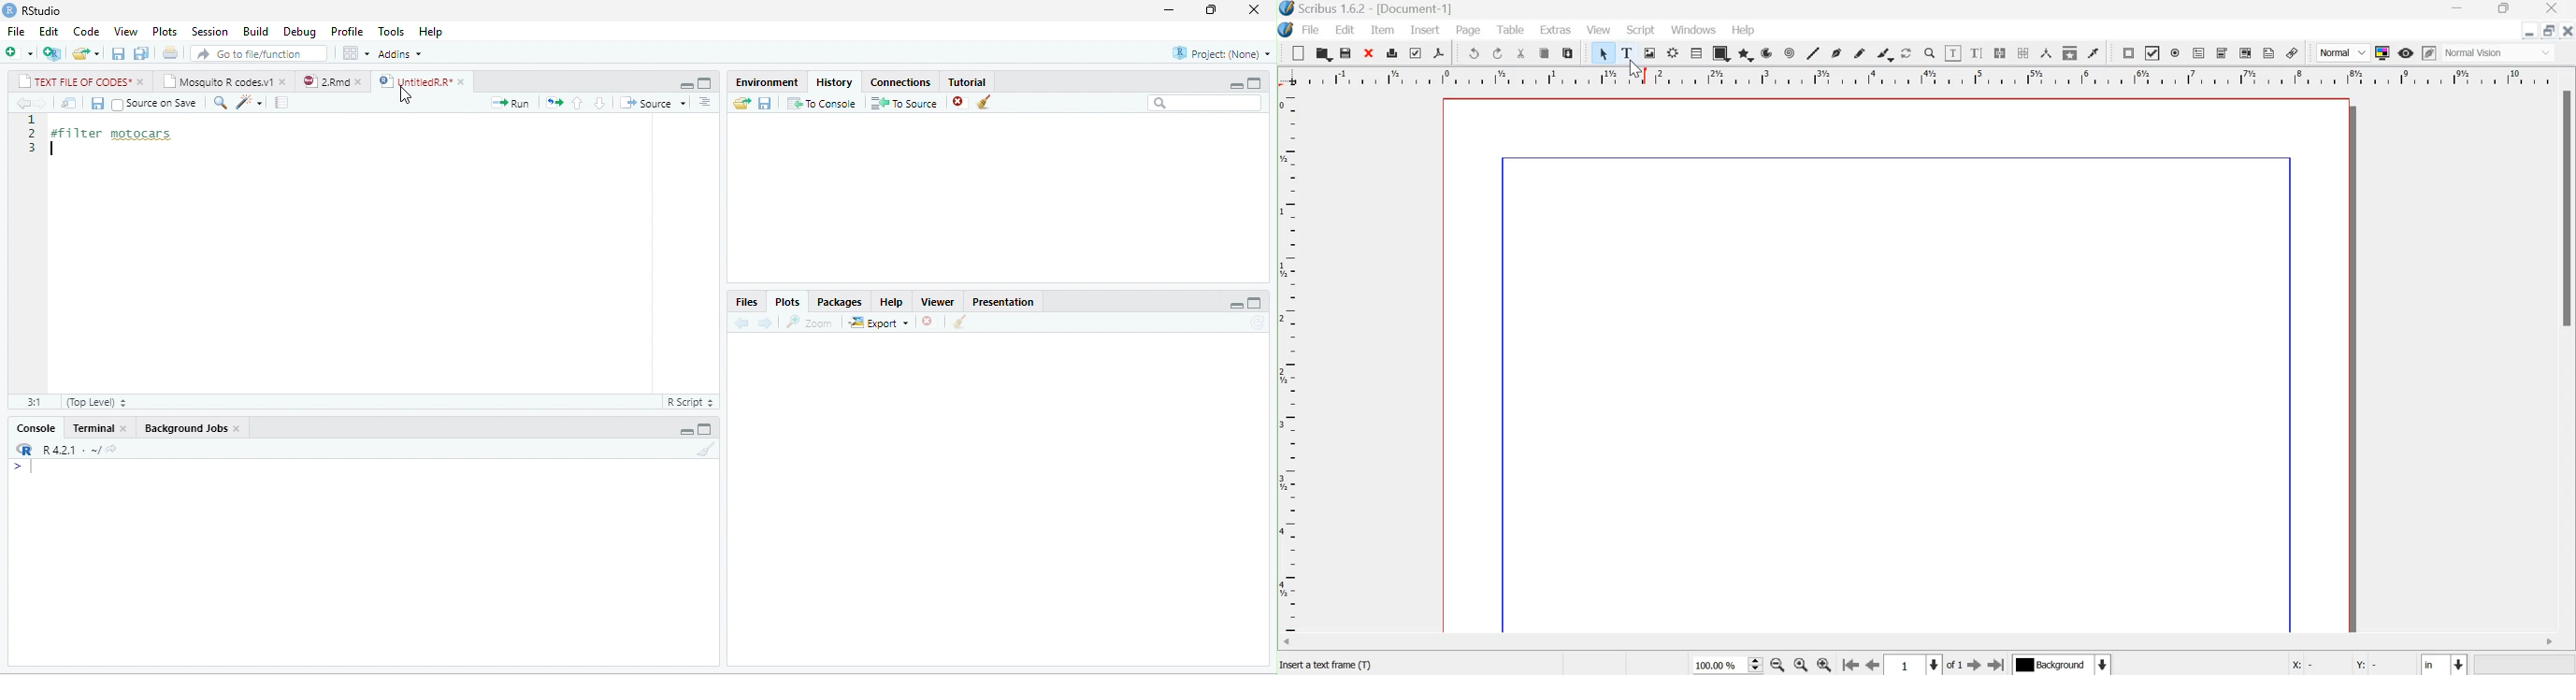  Describe the element at coordinates (2443, 663) in the screenshot. I see `select the current unit` at that location.